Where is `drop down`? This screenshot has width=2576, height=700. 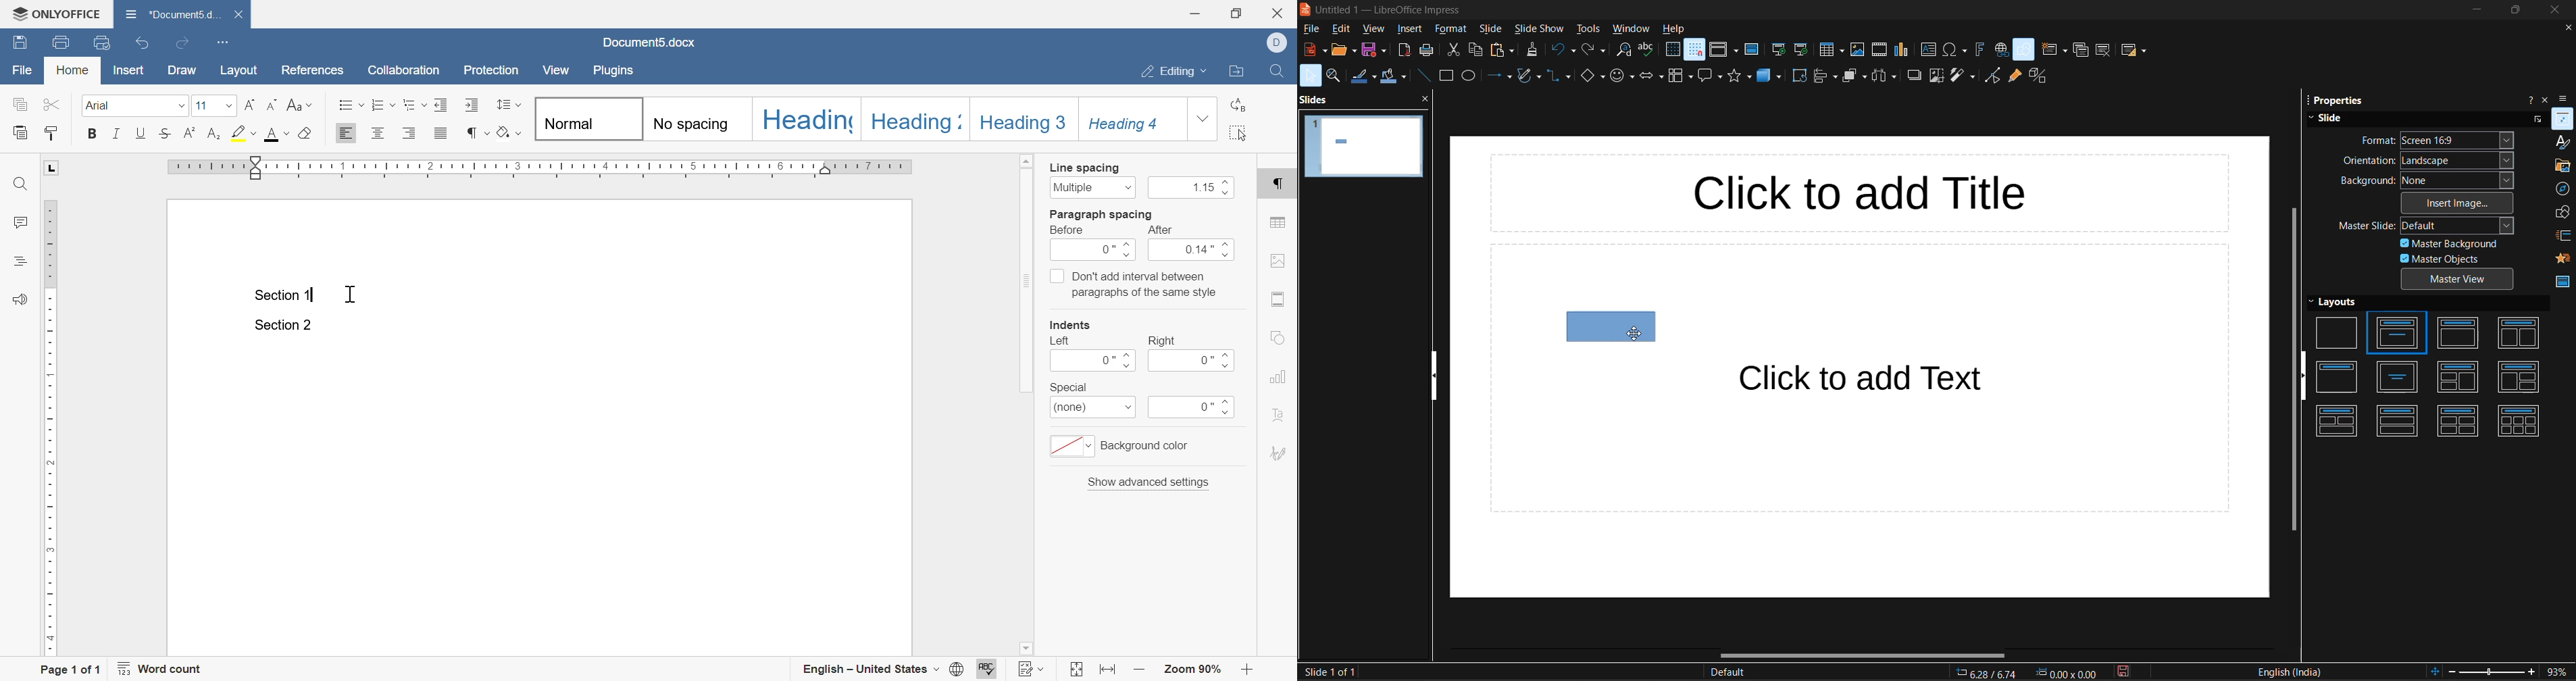 drop down is located at coordinates (1203, 118).